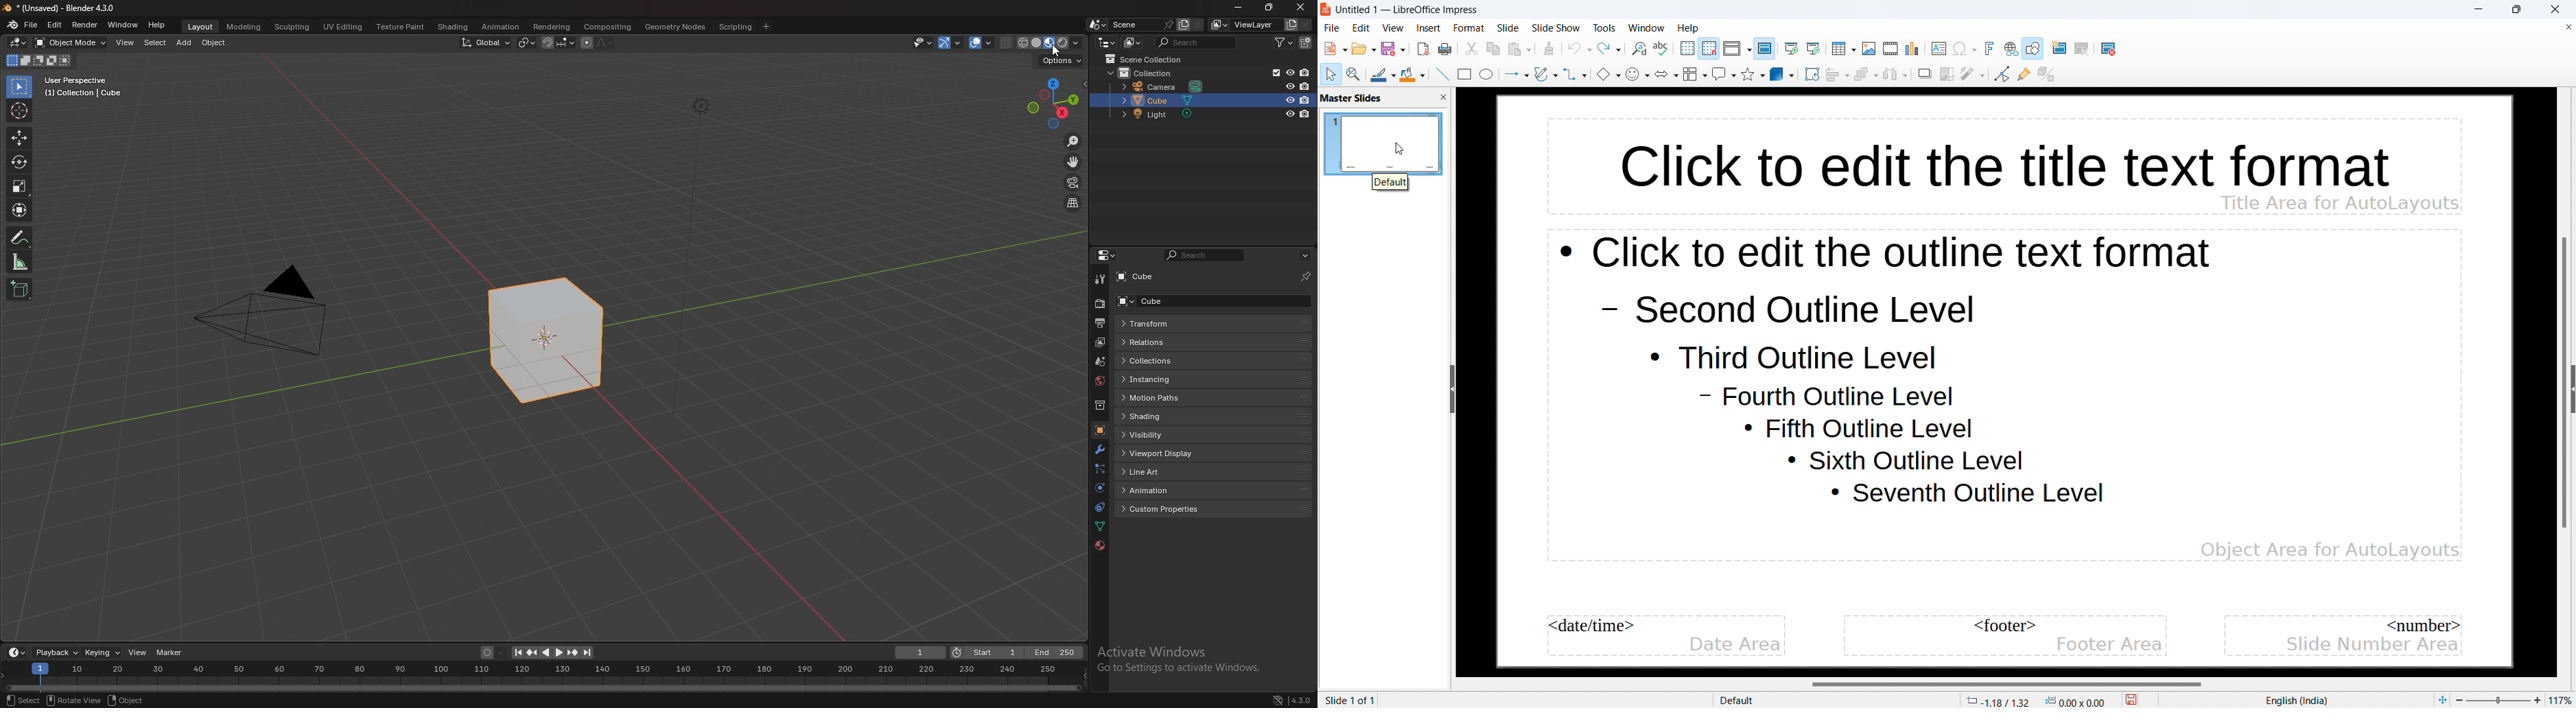 This screenshot has height=728, width=2576. I want to click on physics, so click(1100, 487).